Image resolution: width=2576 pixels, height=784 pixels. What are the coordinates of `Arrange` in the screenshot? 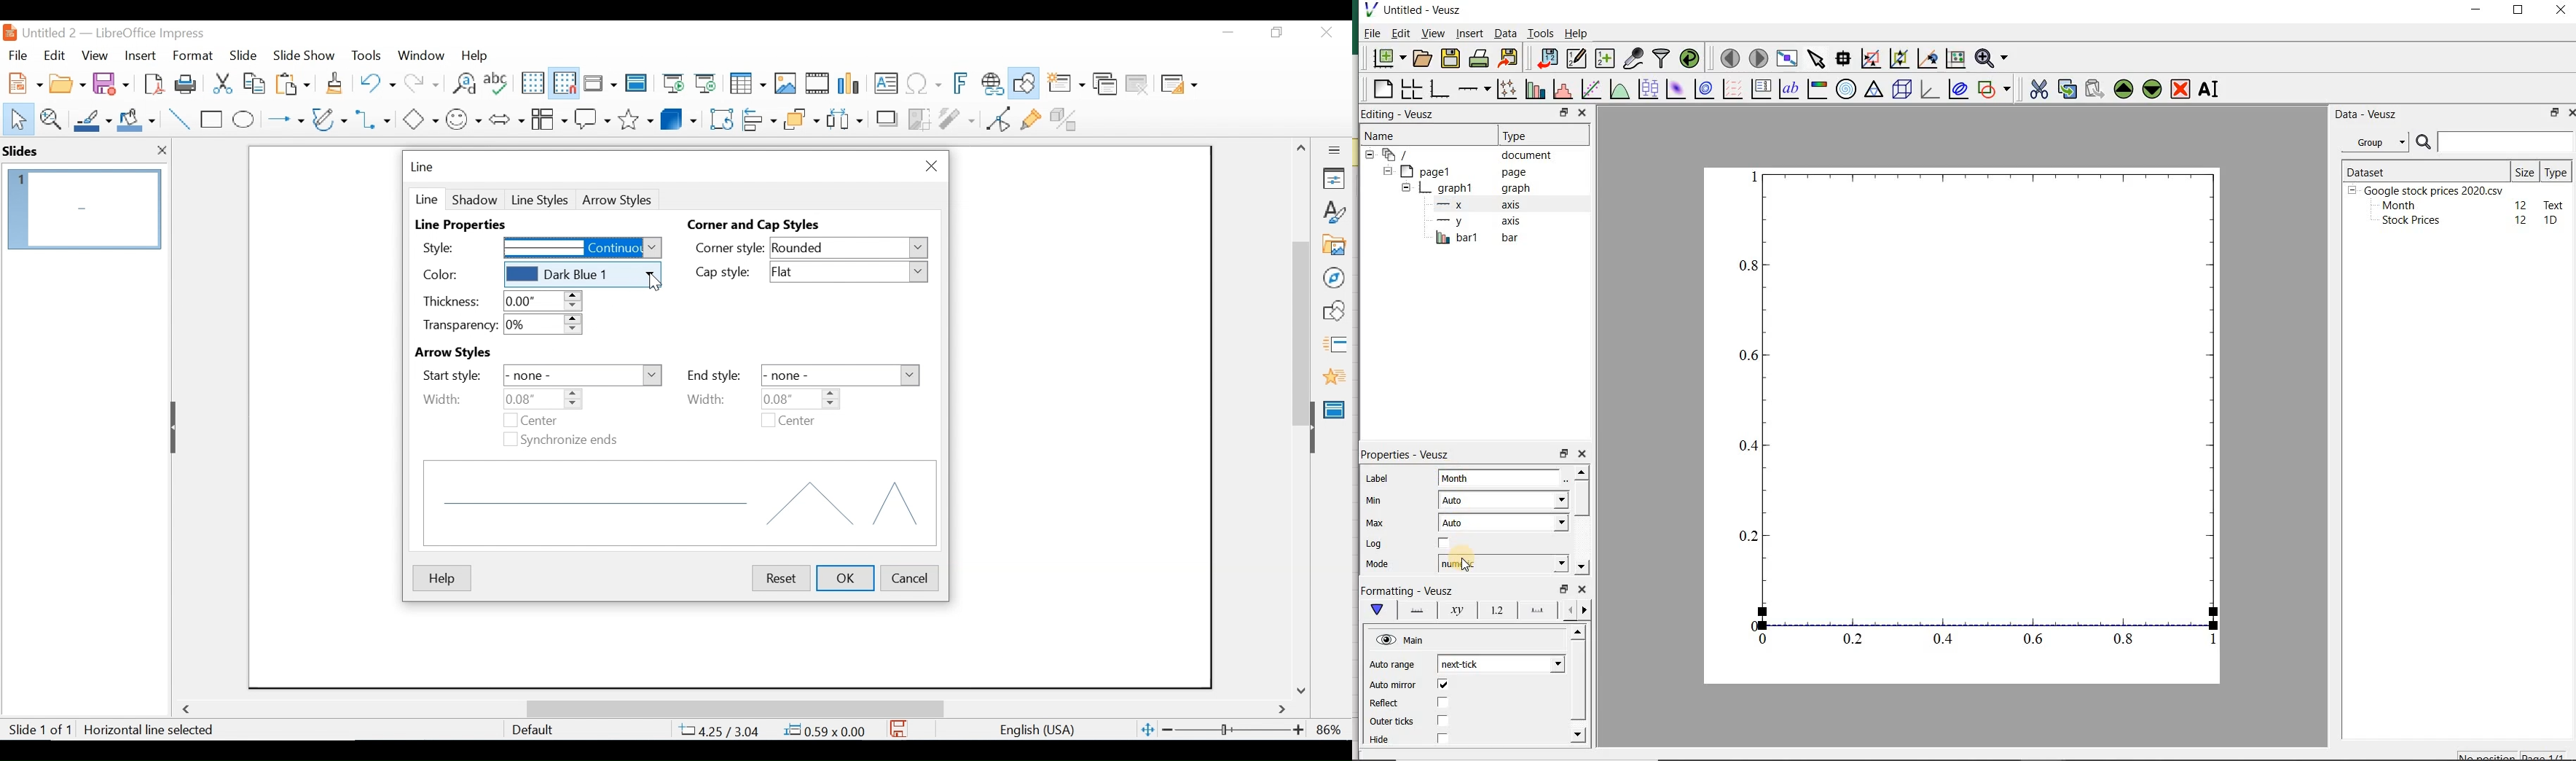 It's located at (799, 118).